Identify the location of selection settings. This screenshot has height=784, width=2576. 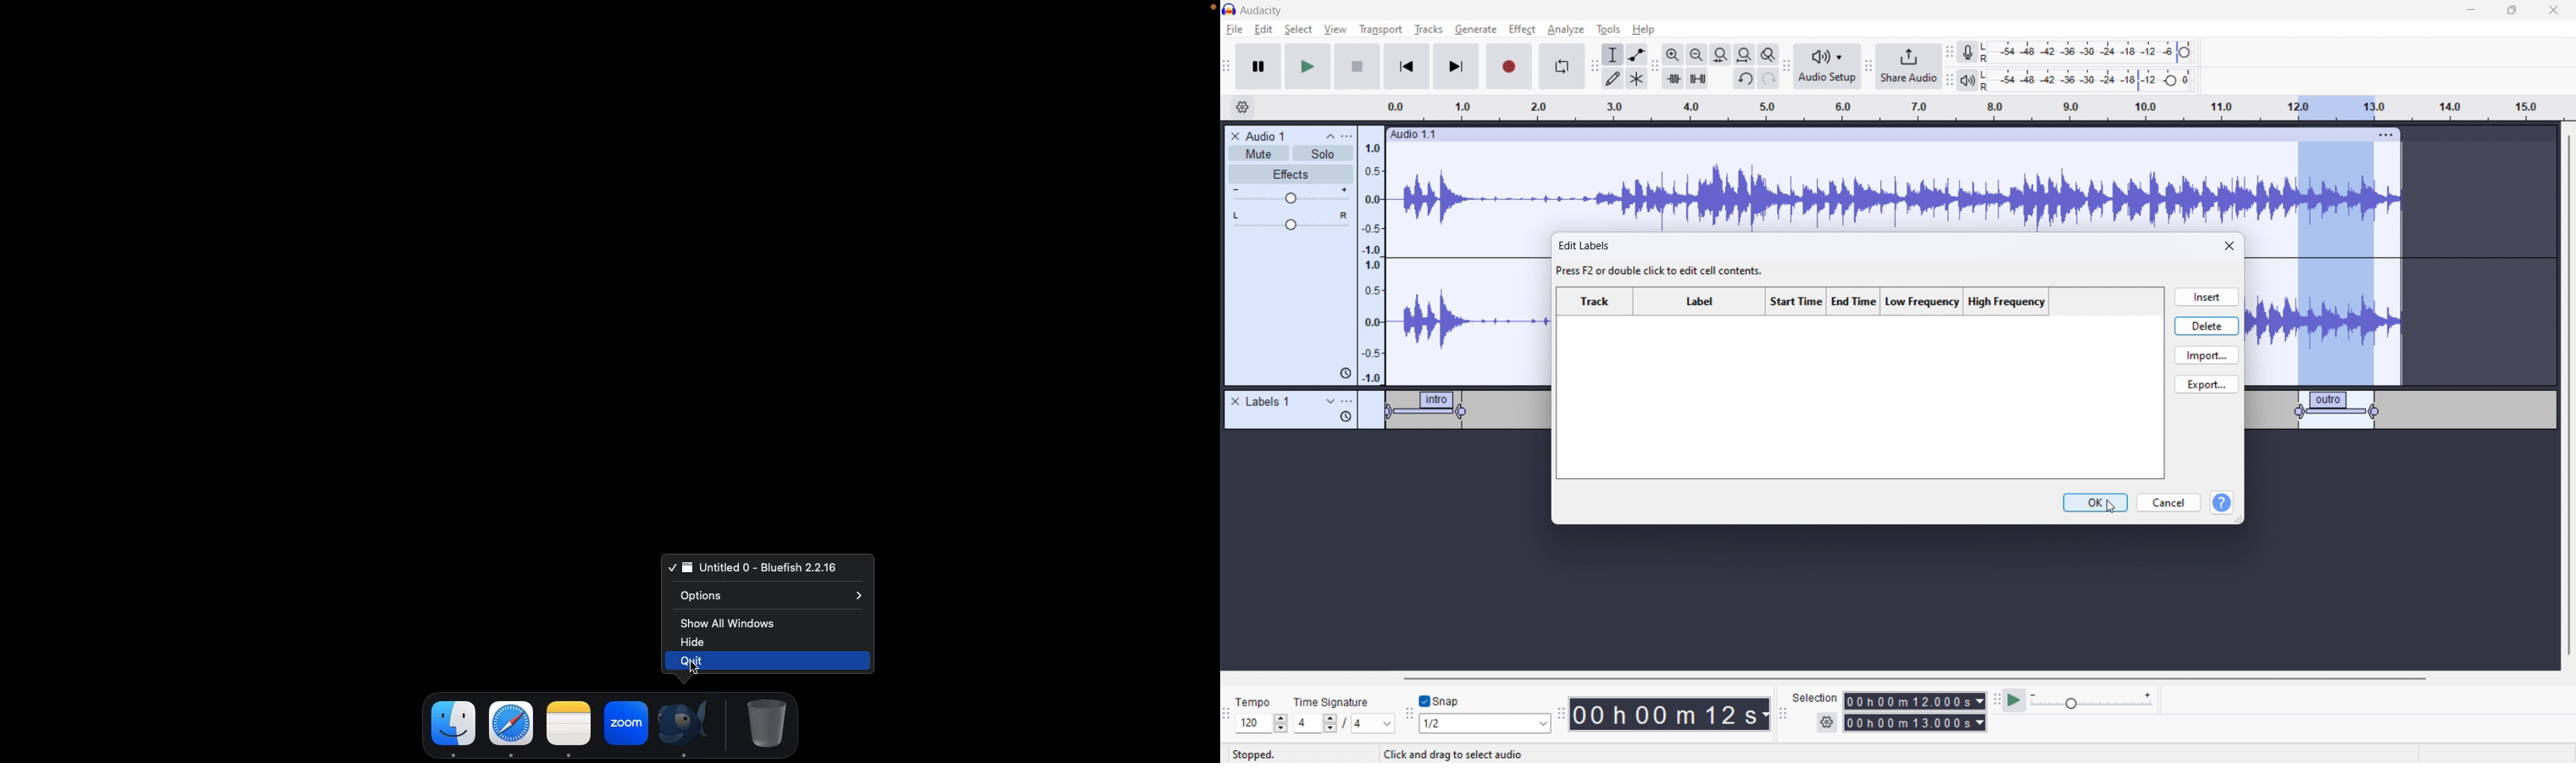
(1827, 723).